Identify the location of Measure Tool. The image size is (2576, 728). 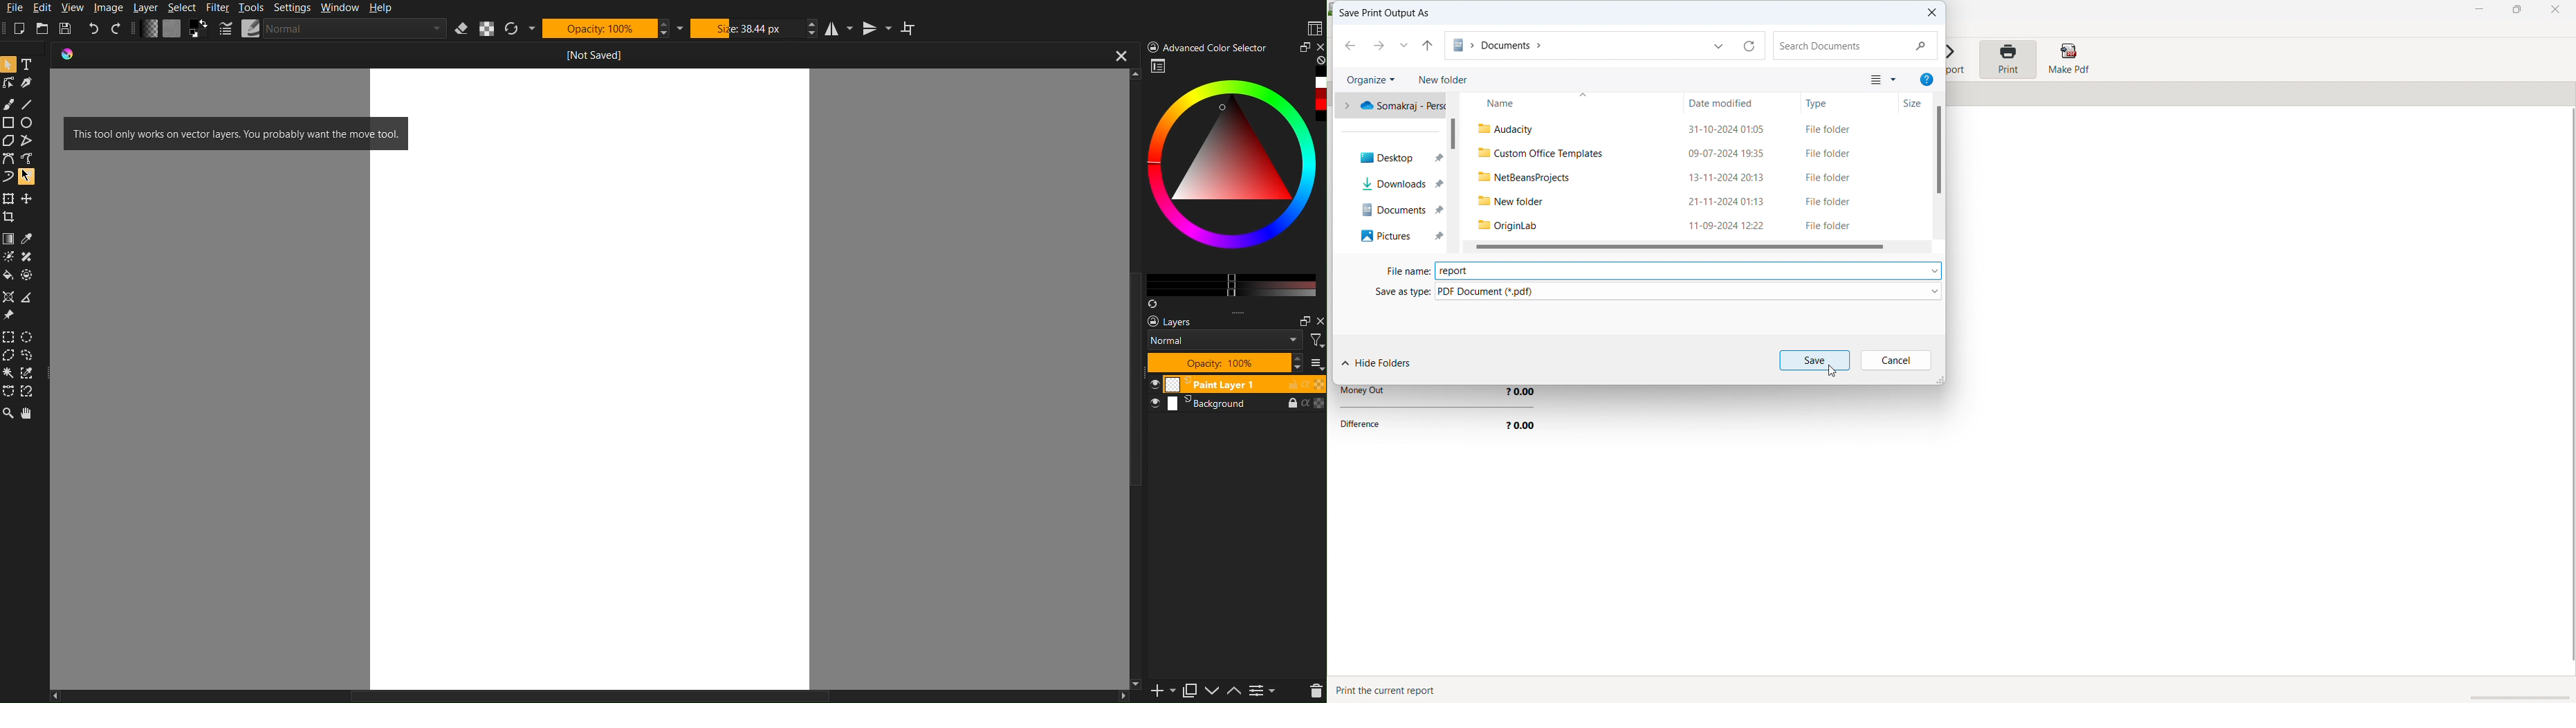
(31, 298).